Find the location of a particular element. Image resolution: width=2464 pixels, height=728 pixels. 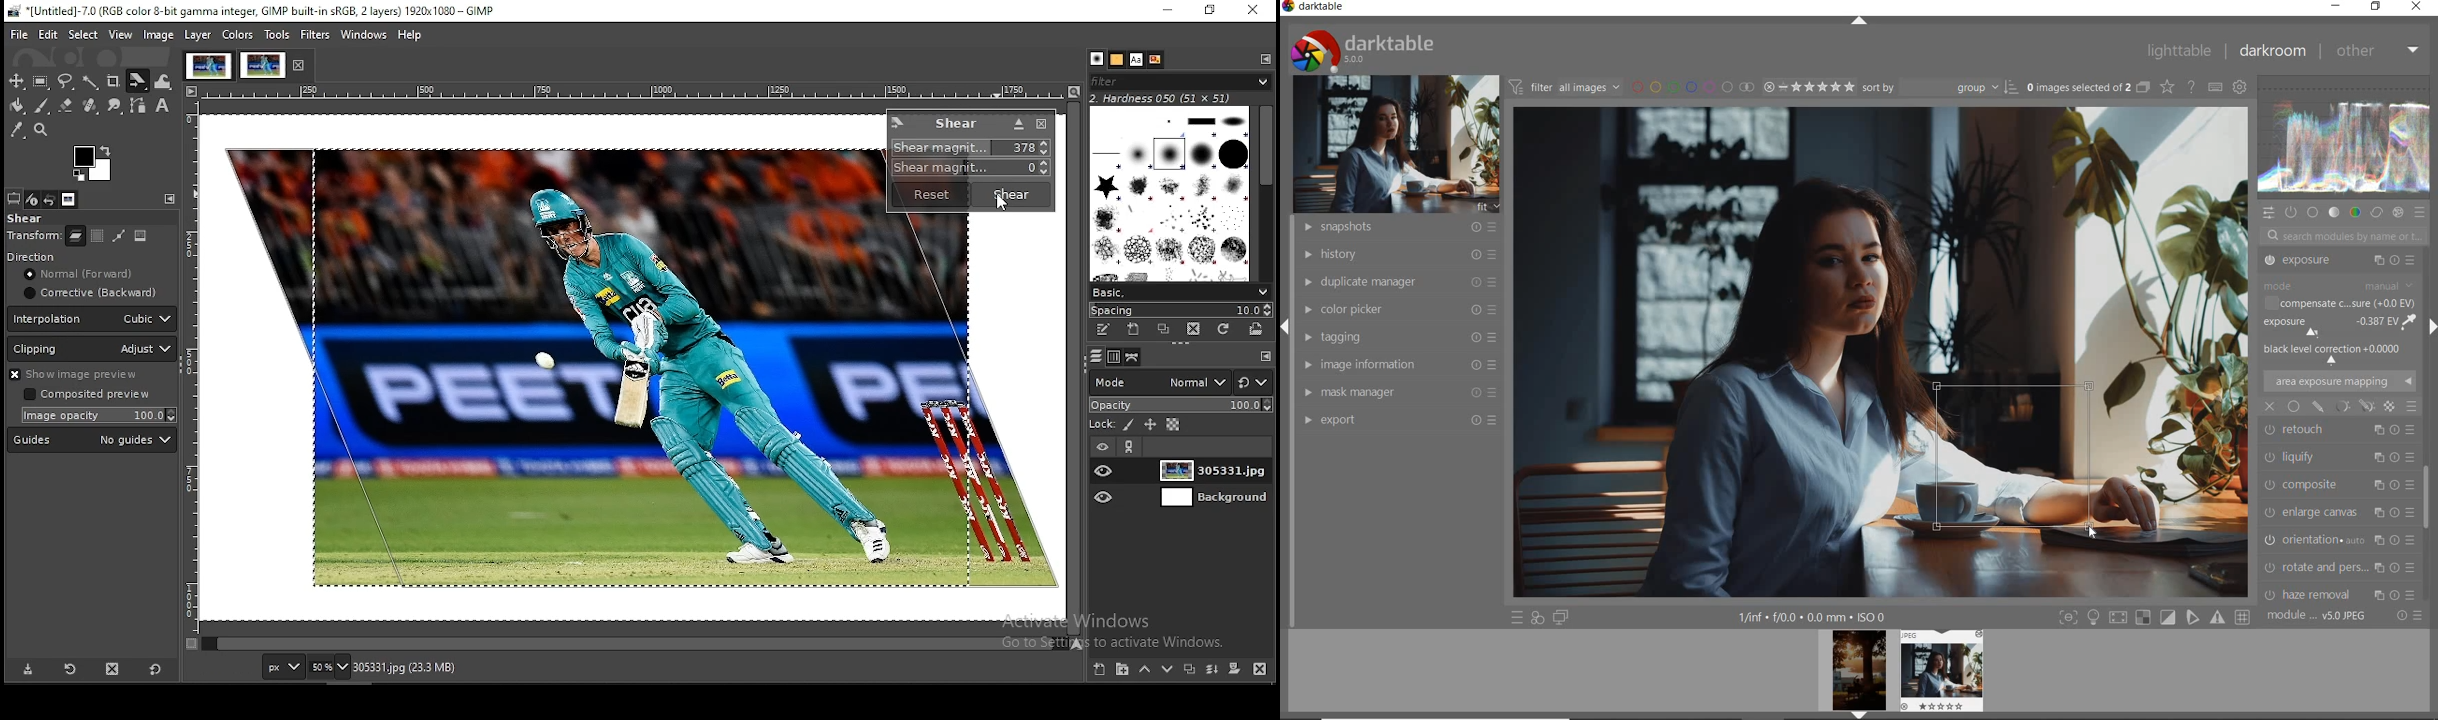

ENLARGE CANVAS is located at coordinates (2339, 426).